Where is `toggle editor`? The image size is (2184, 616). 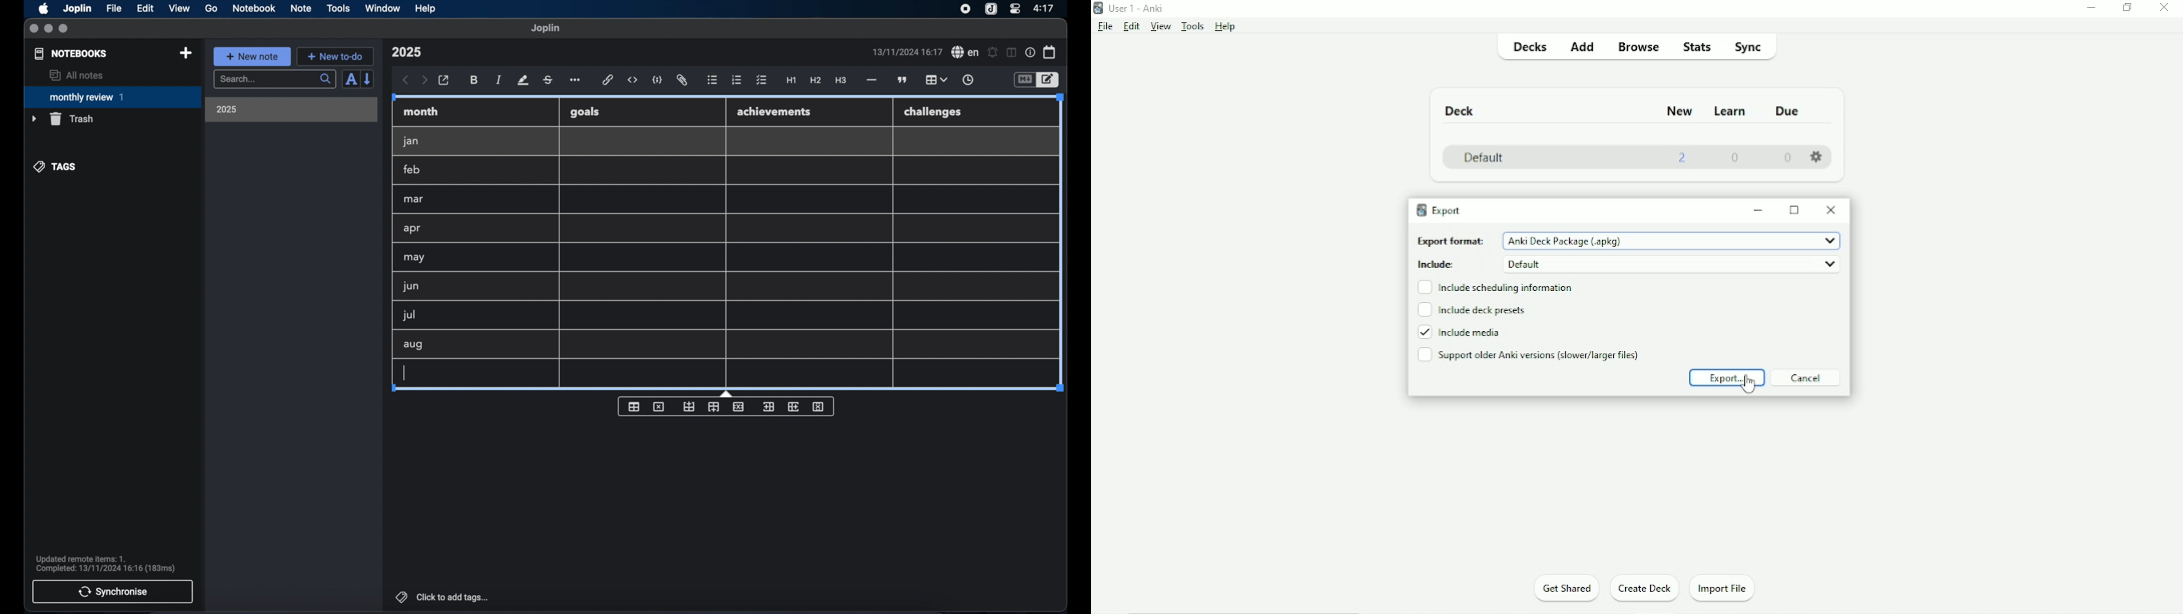 toggle editor is located at coordinates (1024, 80).